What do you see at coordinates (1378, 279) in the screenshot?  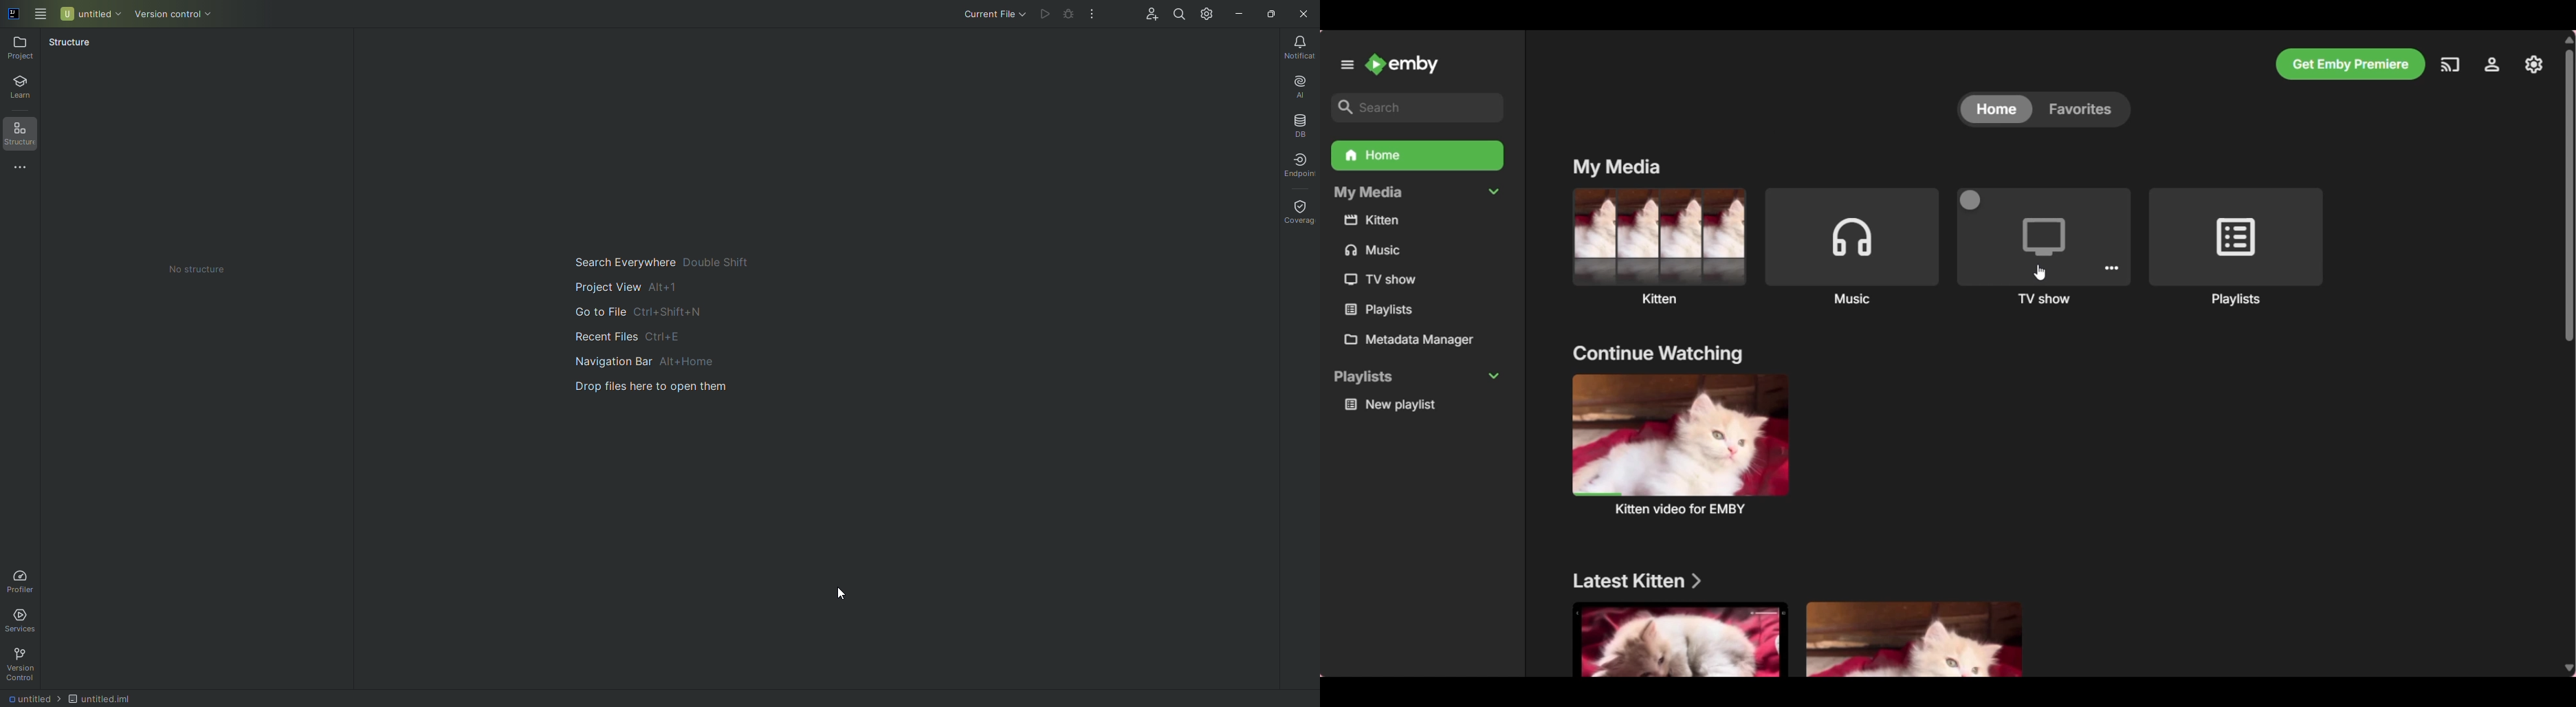 I see `Media files under My Media` at bounding box center [1378, 279].